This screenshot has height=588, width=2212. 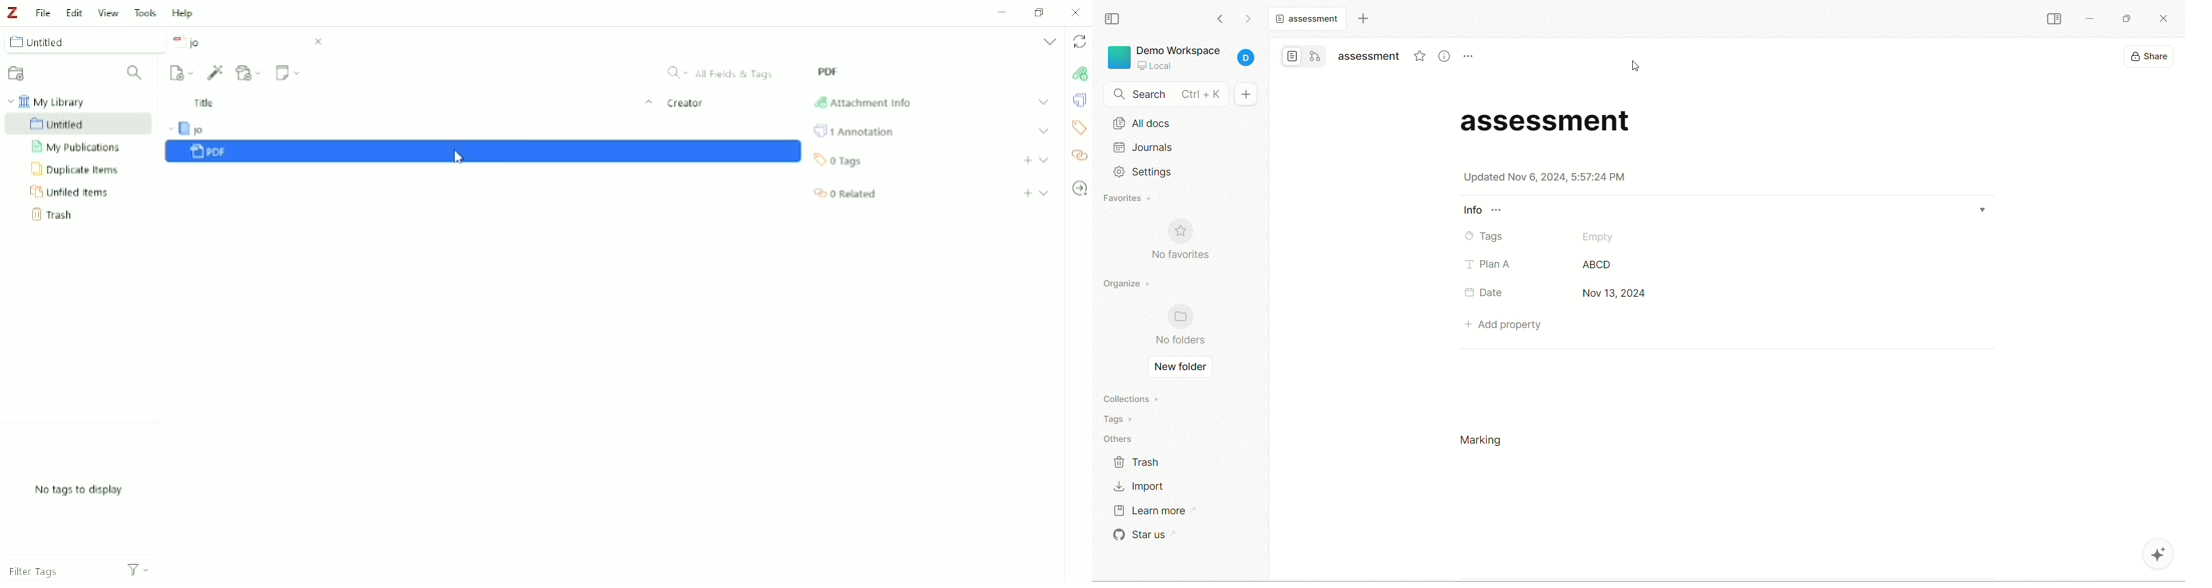 I want to click on others, so click(x=1121, y=438).